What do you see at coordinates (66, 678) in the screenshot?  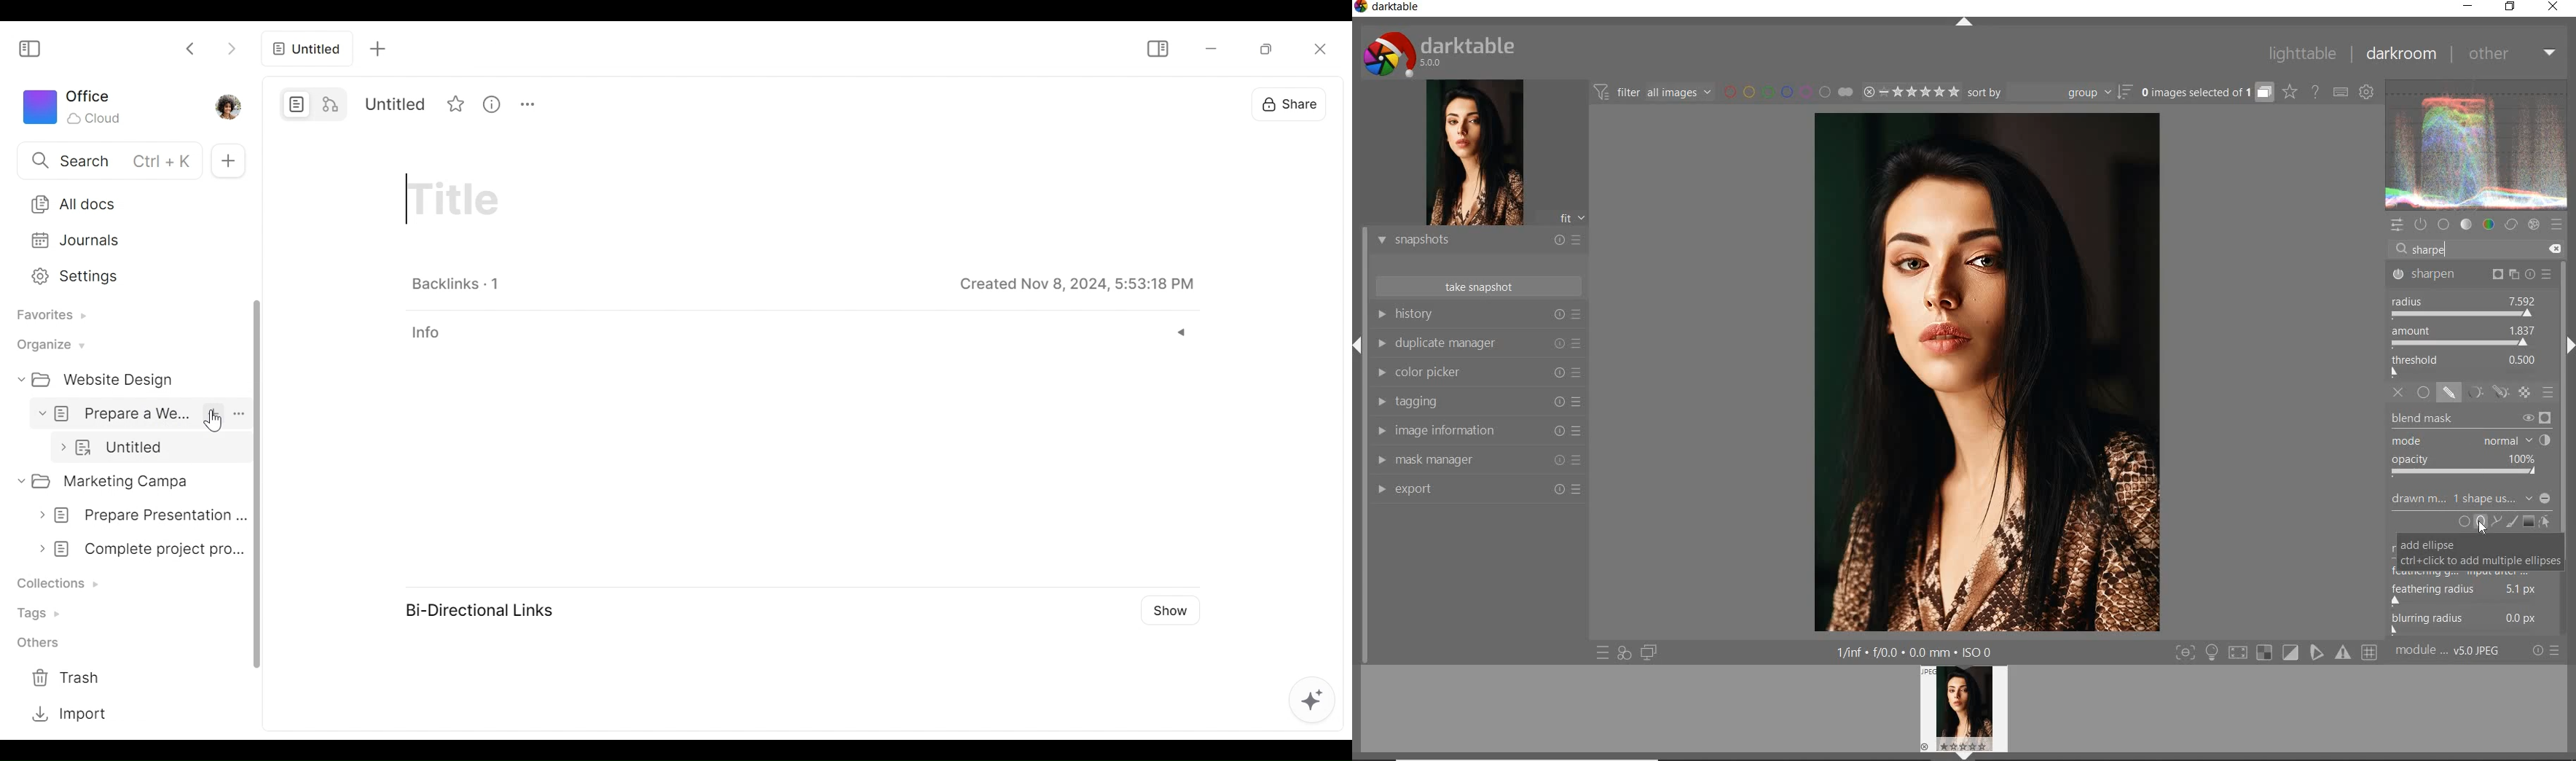 I see `Trash` at bounding box center [66, 678].